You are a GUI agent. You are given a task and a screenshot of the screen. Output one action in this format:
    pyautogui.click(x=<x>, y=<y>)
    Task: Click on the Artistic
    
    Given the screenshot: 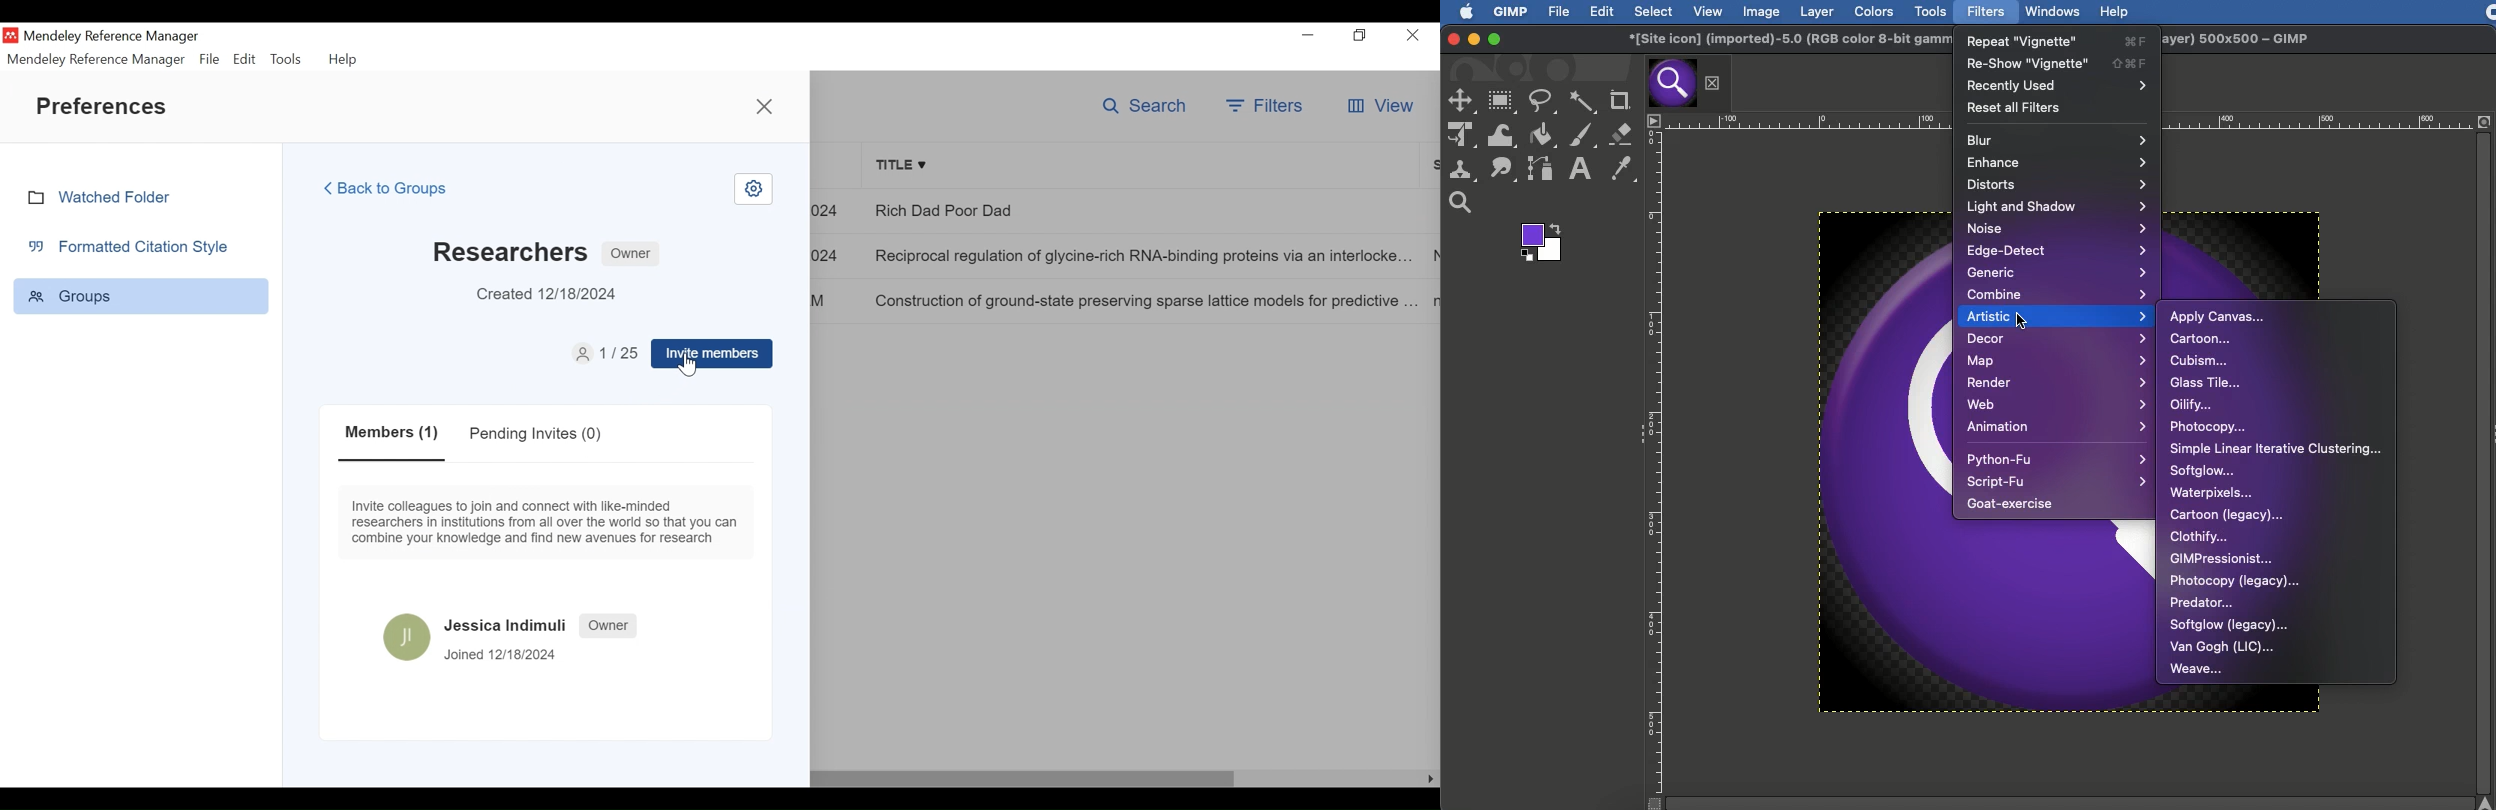 What is the action you would take?
    pyautogui.click(x=2056, y=316)
    